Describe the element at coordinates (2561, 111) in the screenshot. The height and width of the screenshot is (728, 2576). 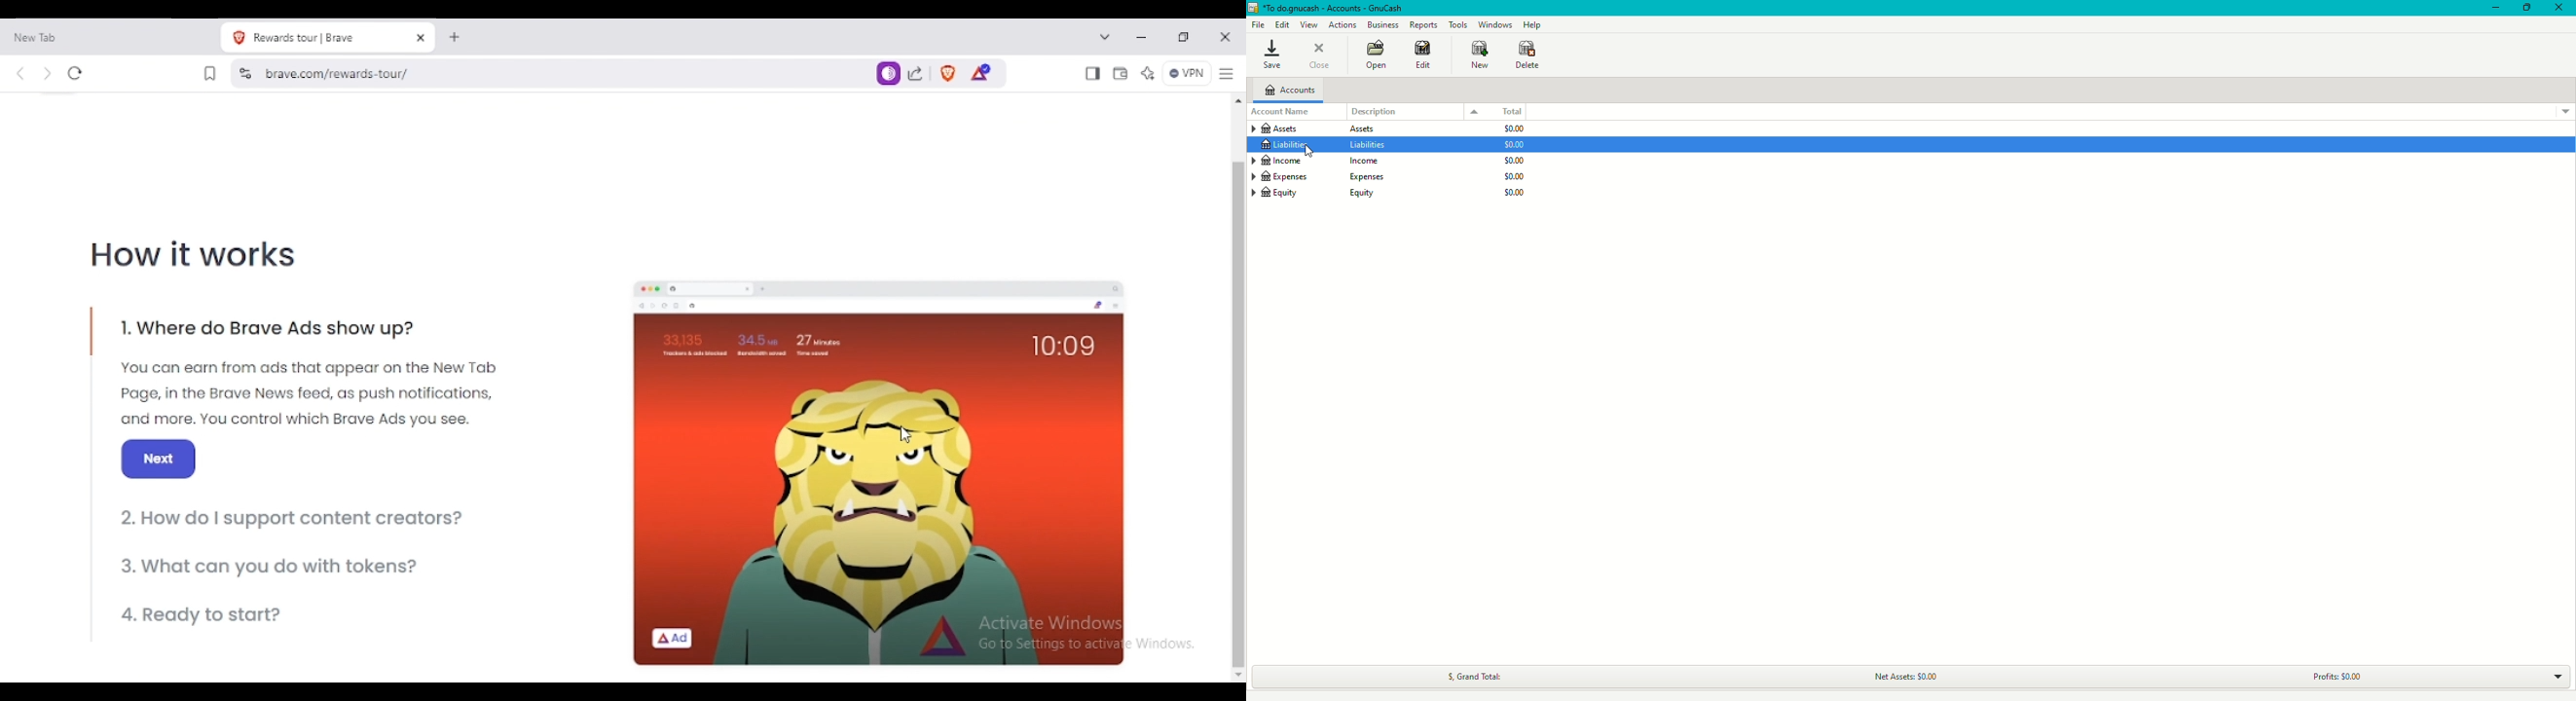
I see `Drop down` at that location.